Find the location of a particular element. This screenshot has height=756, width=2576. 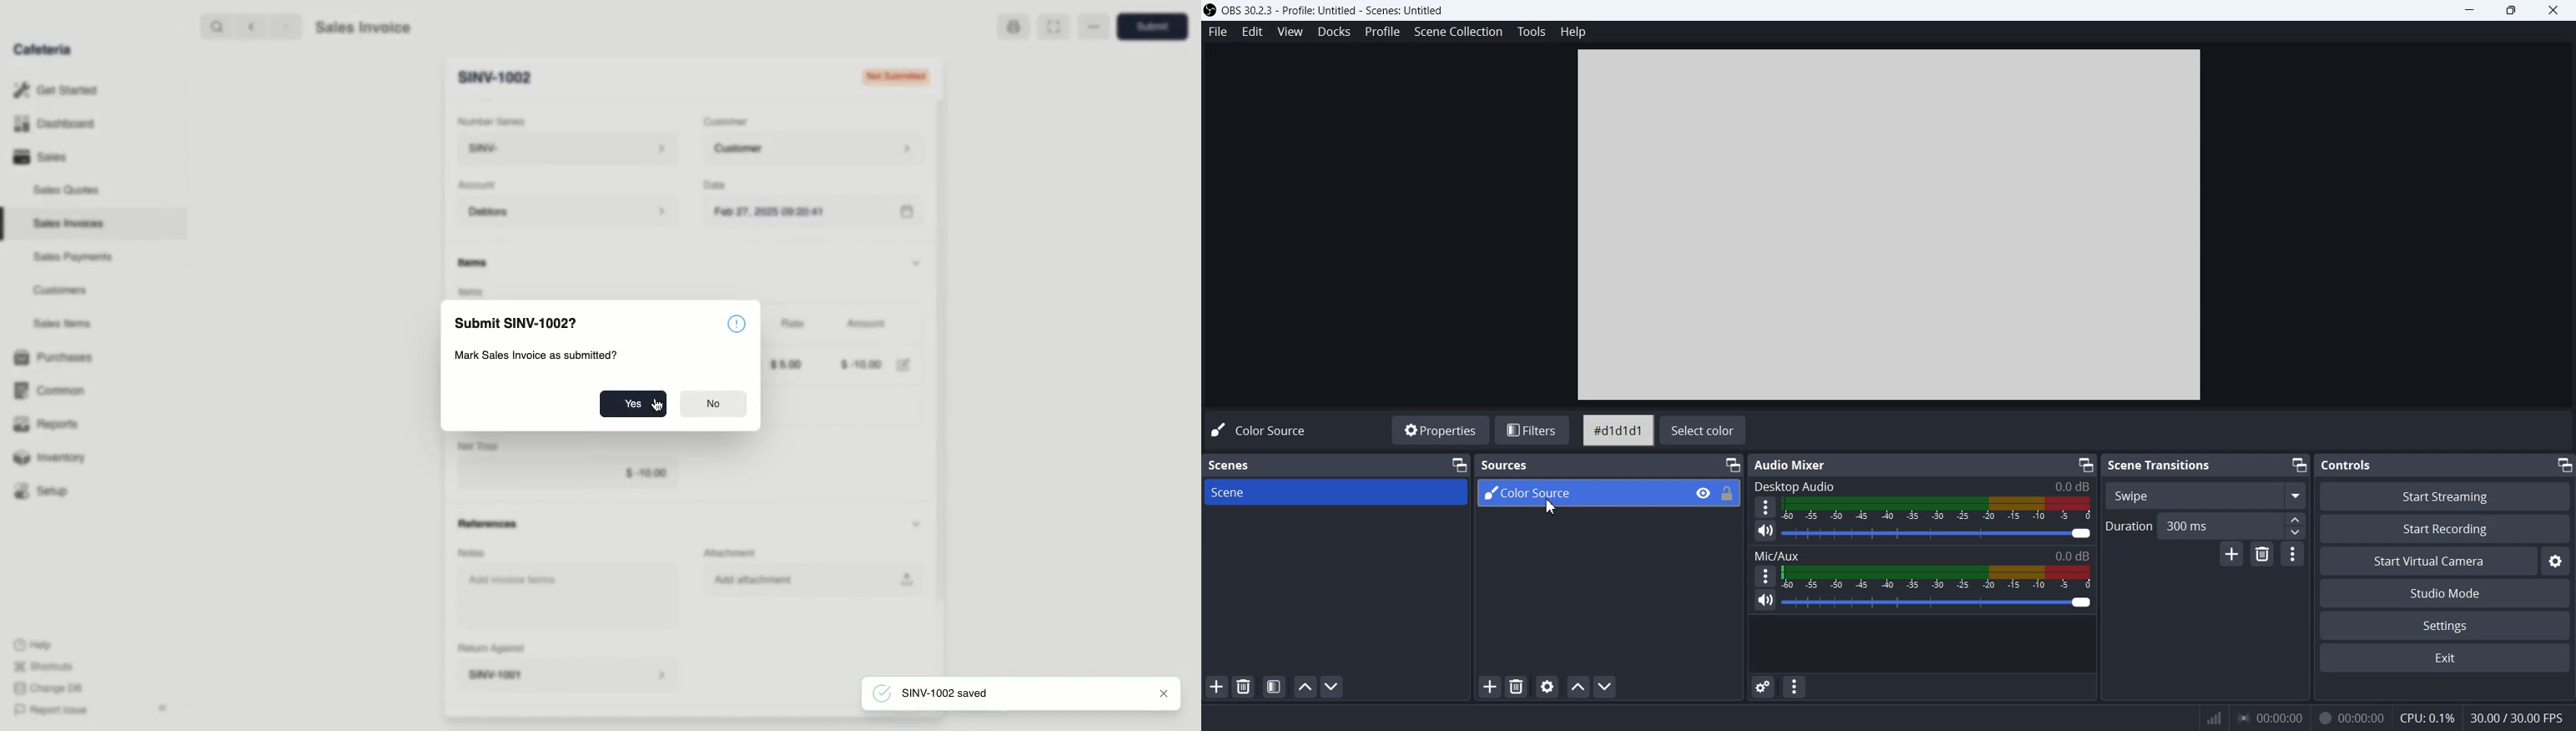

Report Issue is located at coordinates (54, 708).